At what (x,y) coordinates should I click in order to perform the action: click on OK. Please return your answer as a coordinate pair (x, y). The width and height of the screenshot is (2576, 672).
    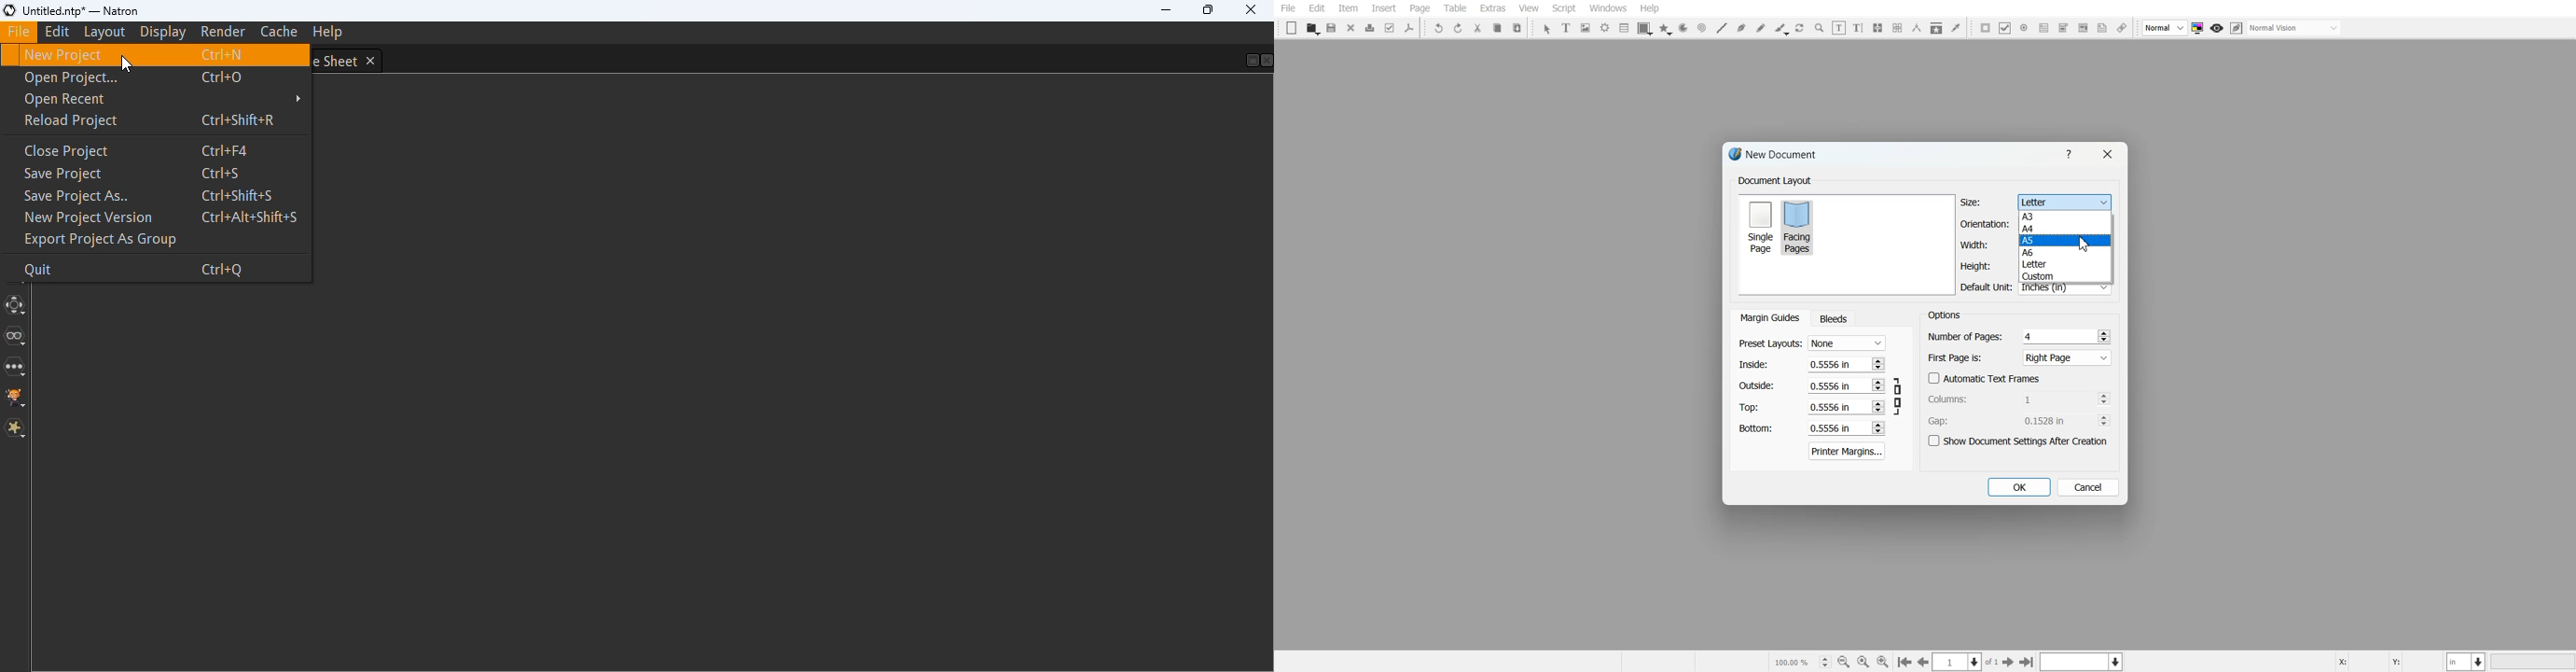
    Looking at the image, I should click on (2018, 487).